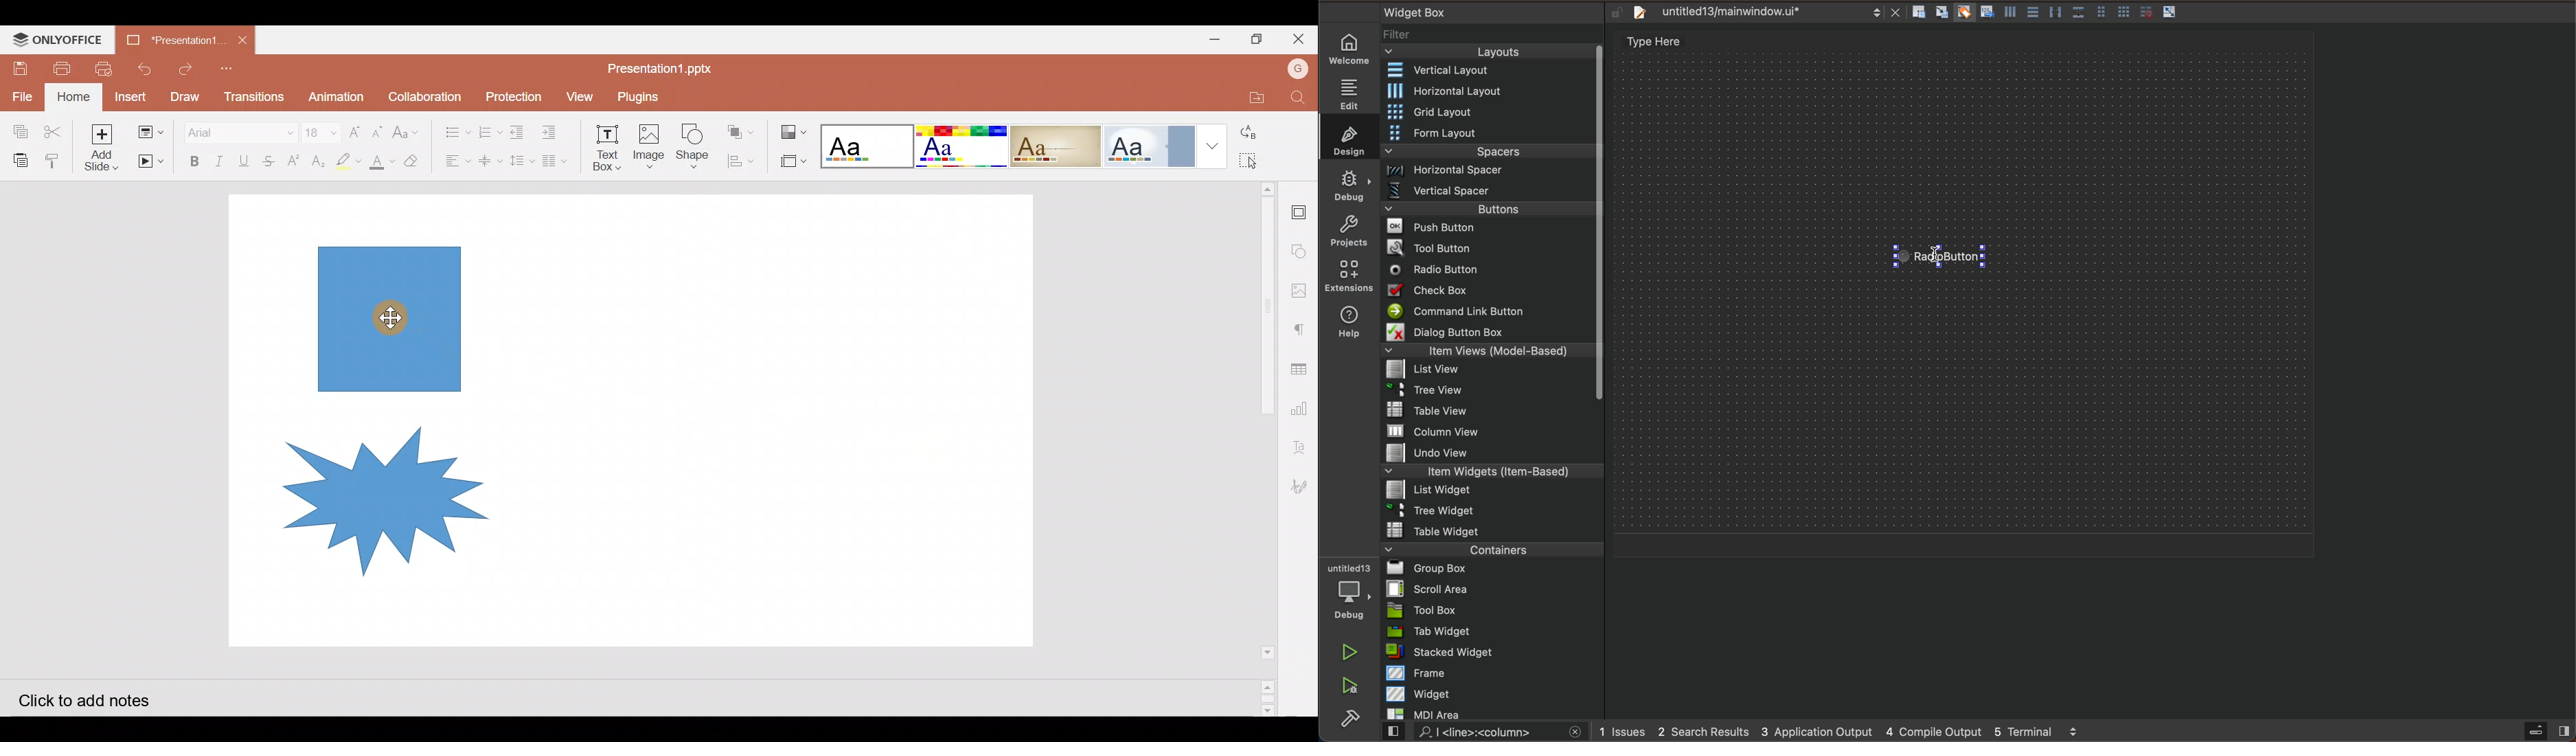  I want to click on Chart settings, so click(1306, 412).